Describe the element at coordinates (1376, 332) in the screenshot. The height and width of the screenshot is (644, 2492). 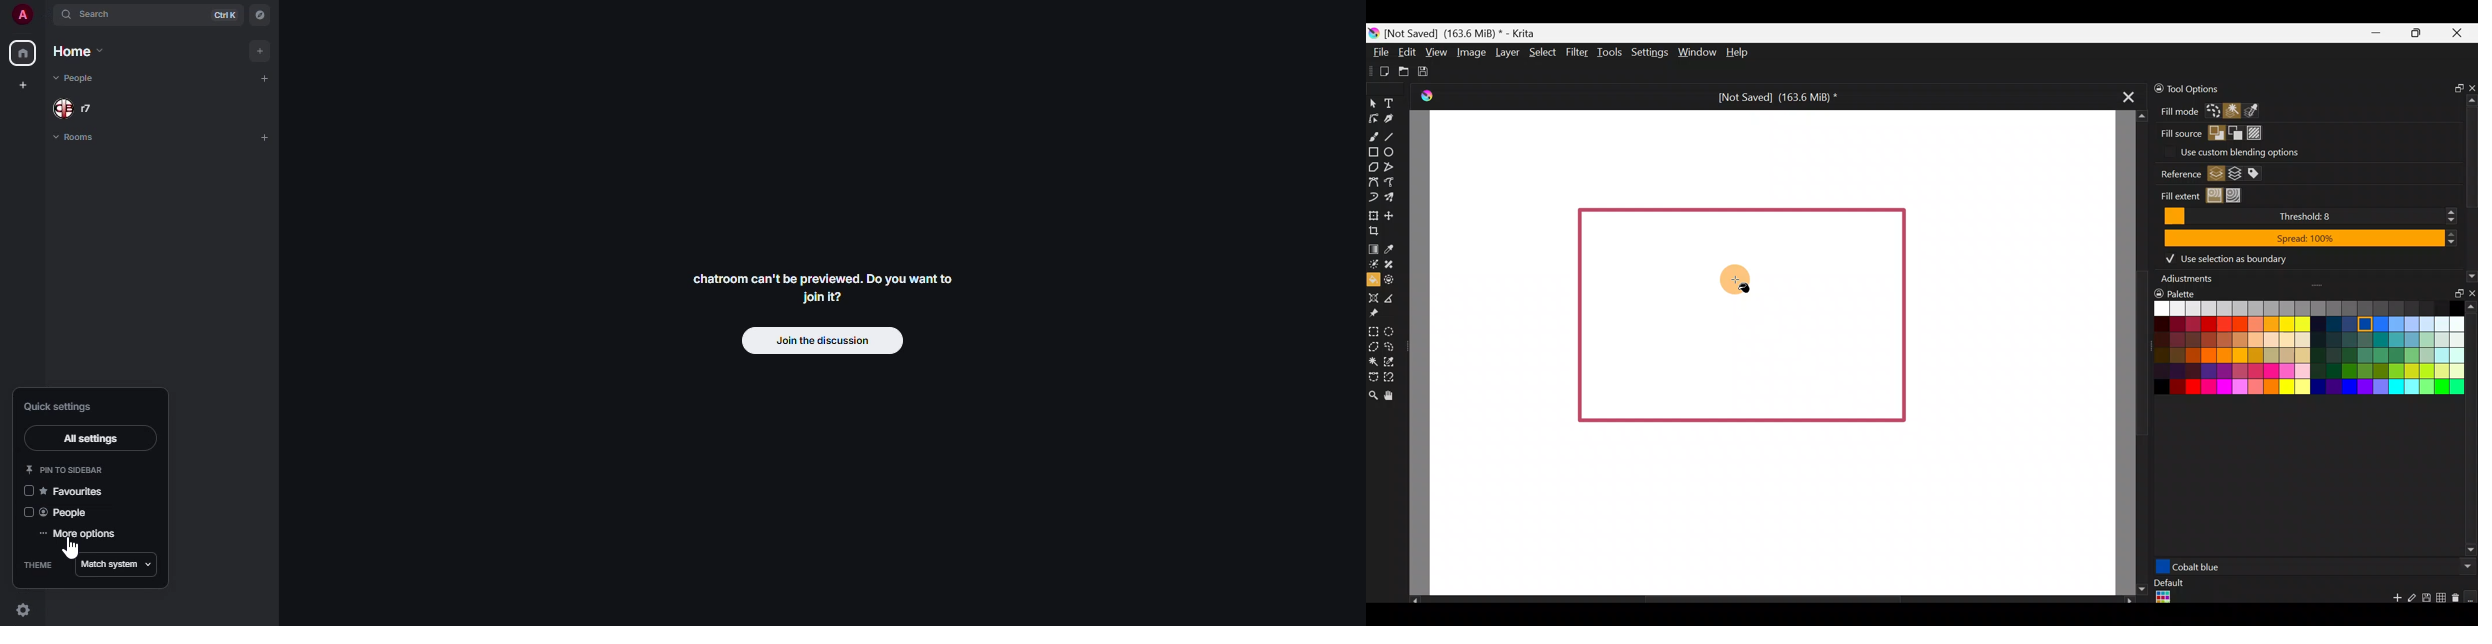
I see `Rectangular selection tool` at that location.